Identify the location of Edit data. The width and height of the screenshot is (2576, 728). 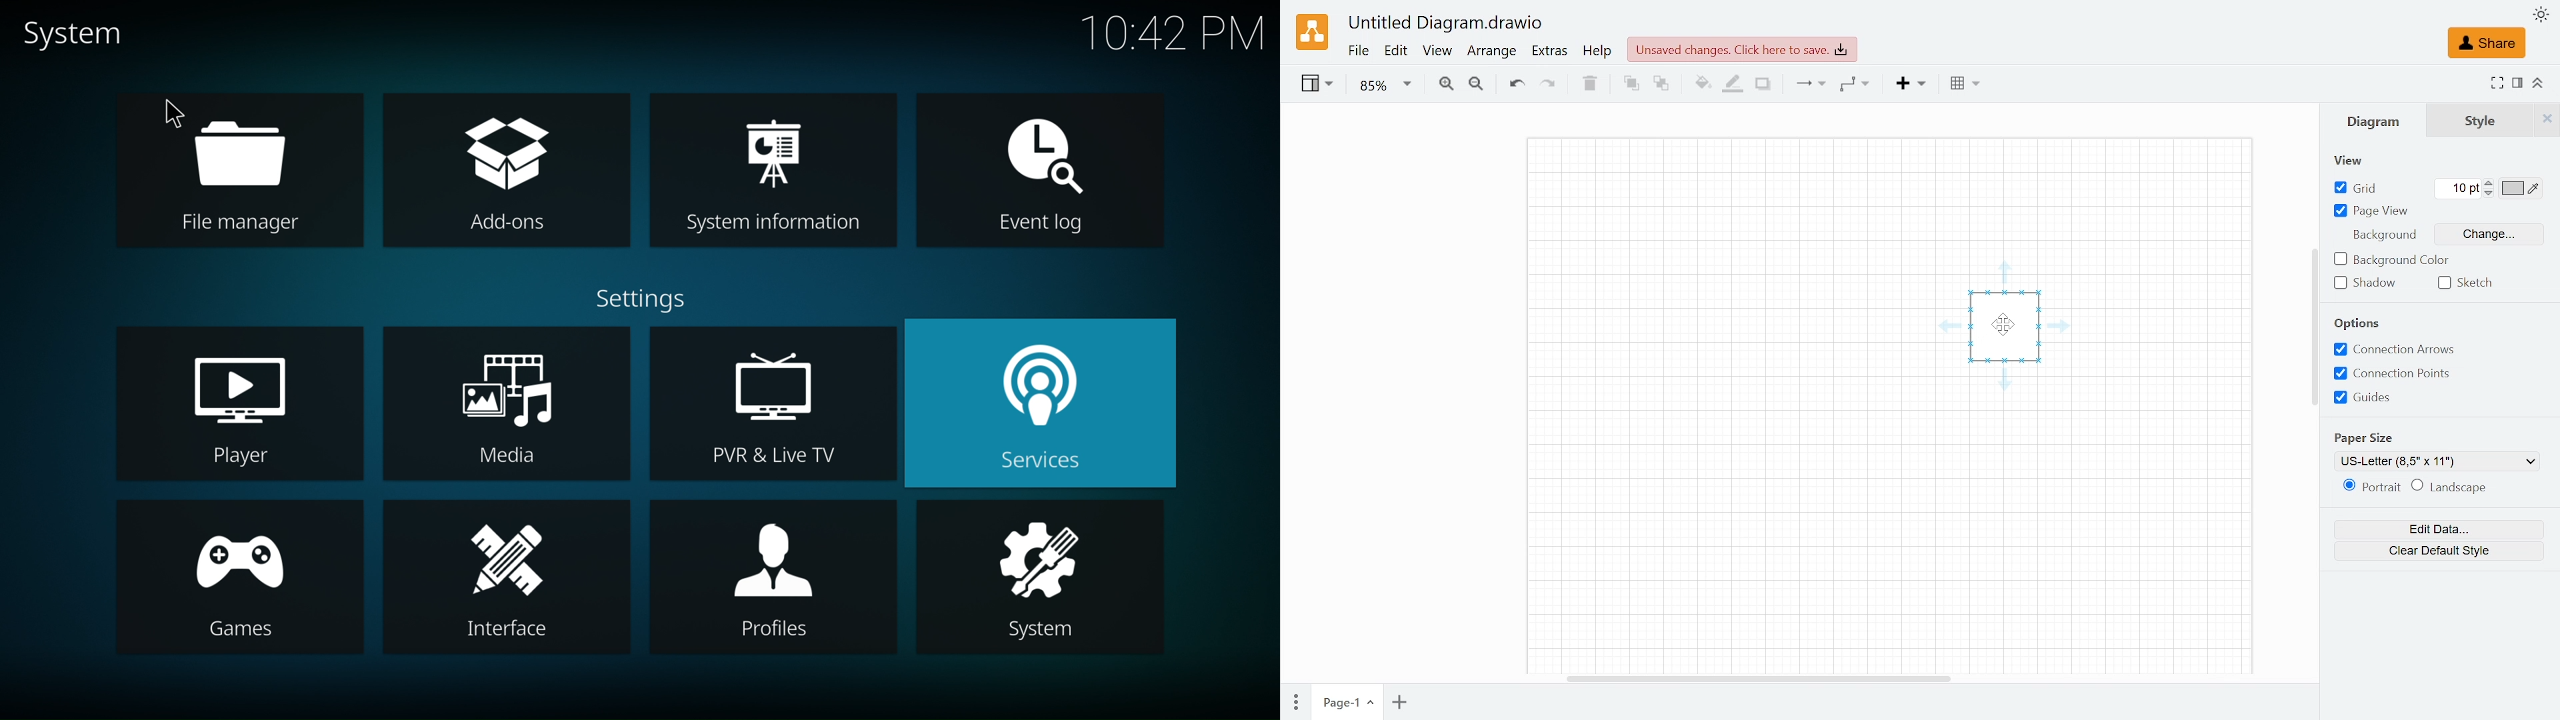
(2434, 529).